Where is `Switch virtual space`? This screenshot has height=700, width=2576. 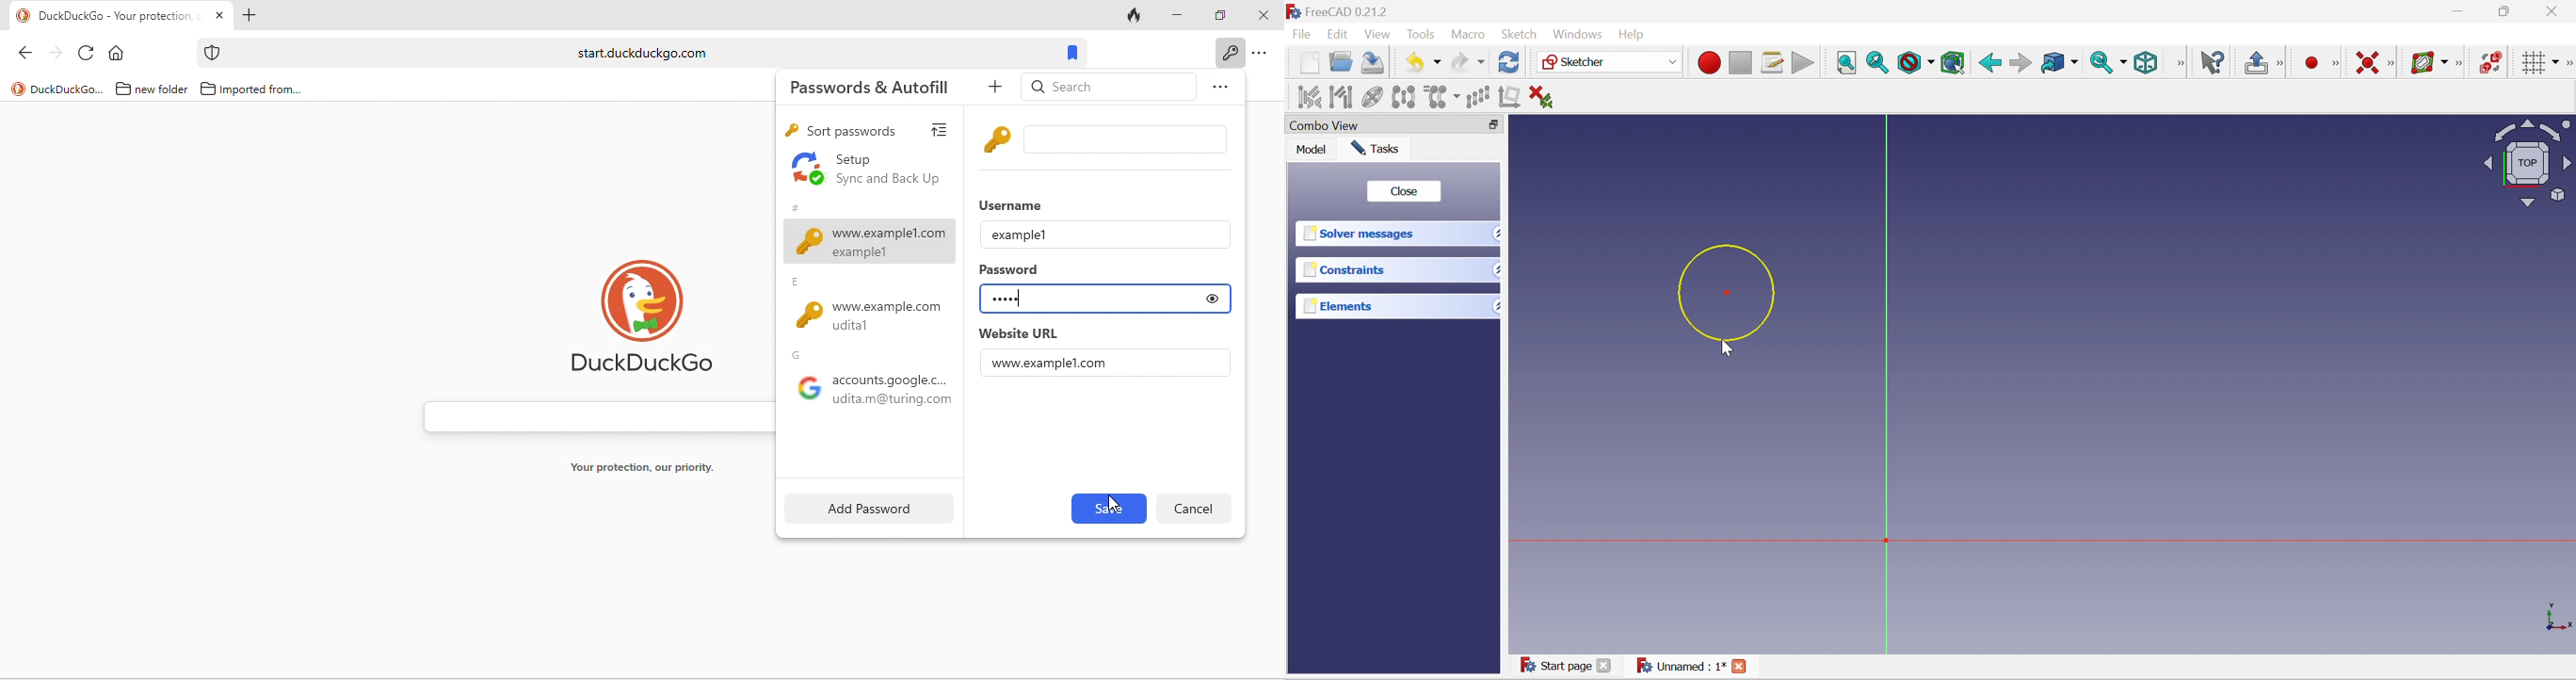
Switch virtual space is located at coordinates (2492, 62).